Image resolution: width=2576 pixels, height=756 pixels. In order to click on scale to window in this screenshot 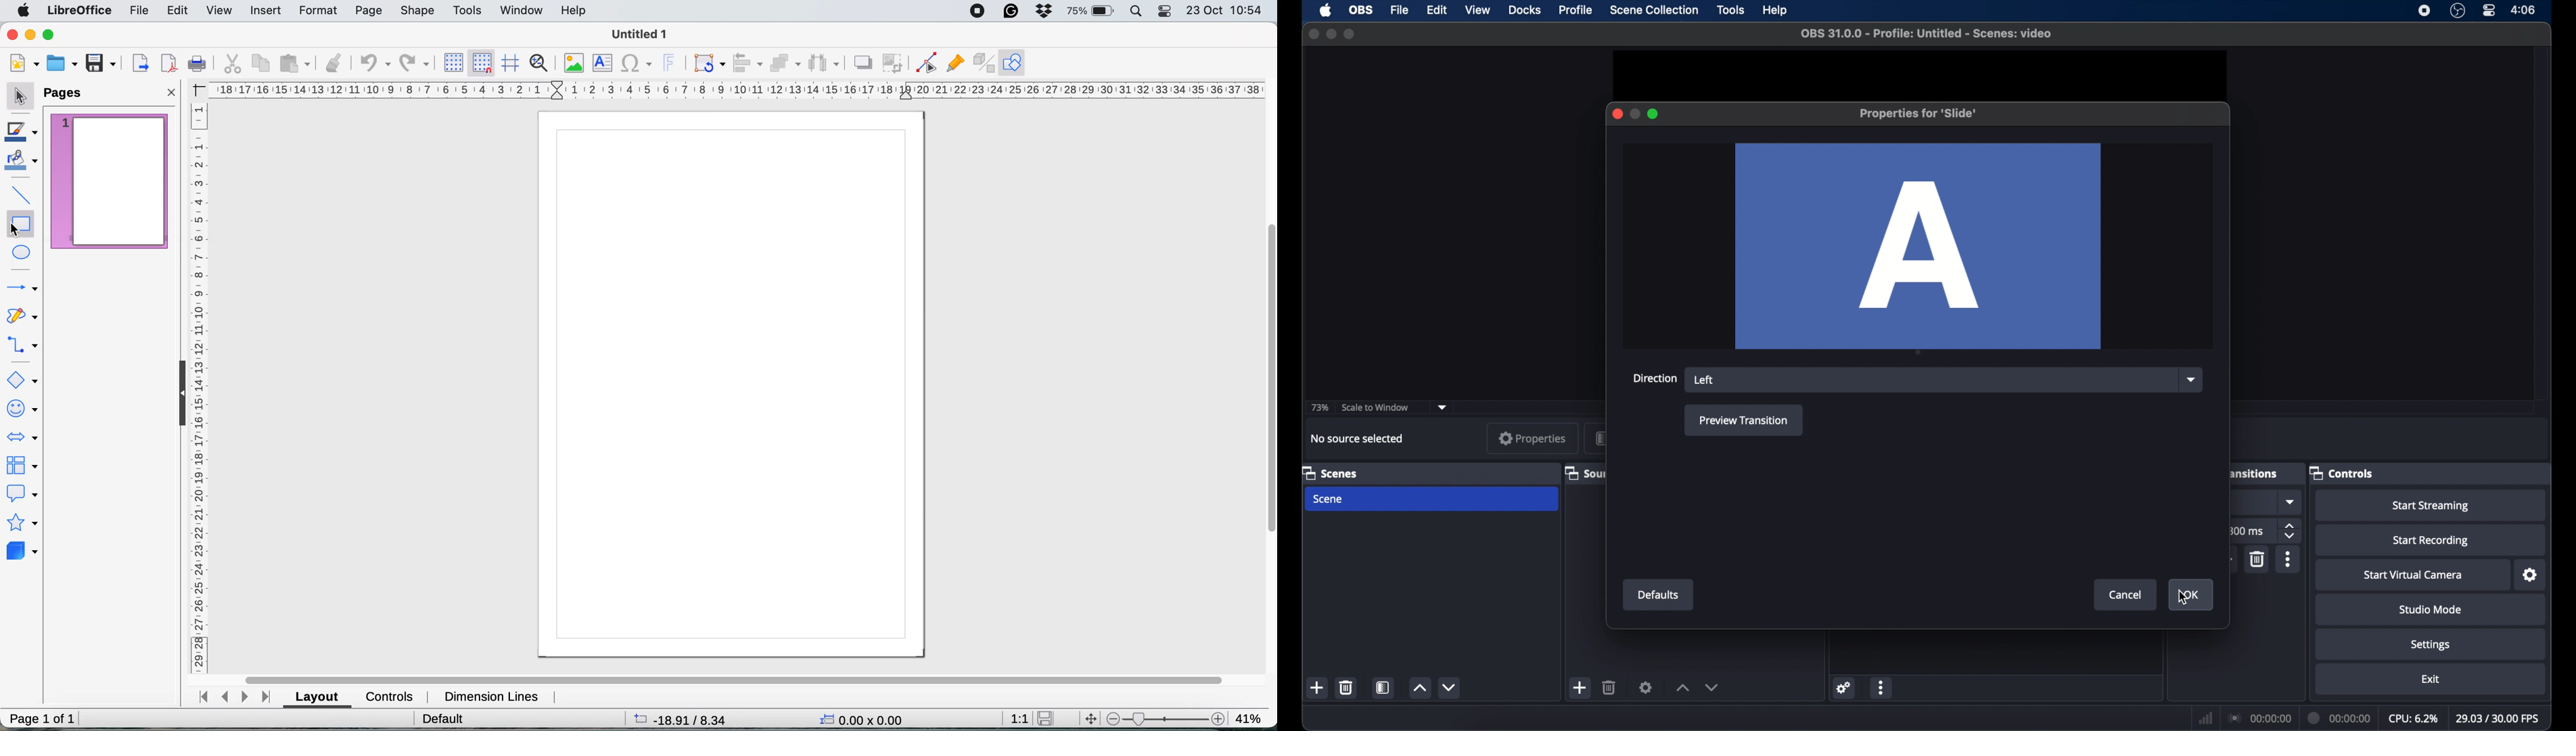, I will do `click(1375, 406)`.